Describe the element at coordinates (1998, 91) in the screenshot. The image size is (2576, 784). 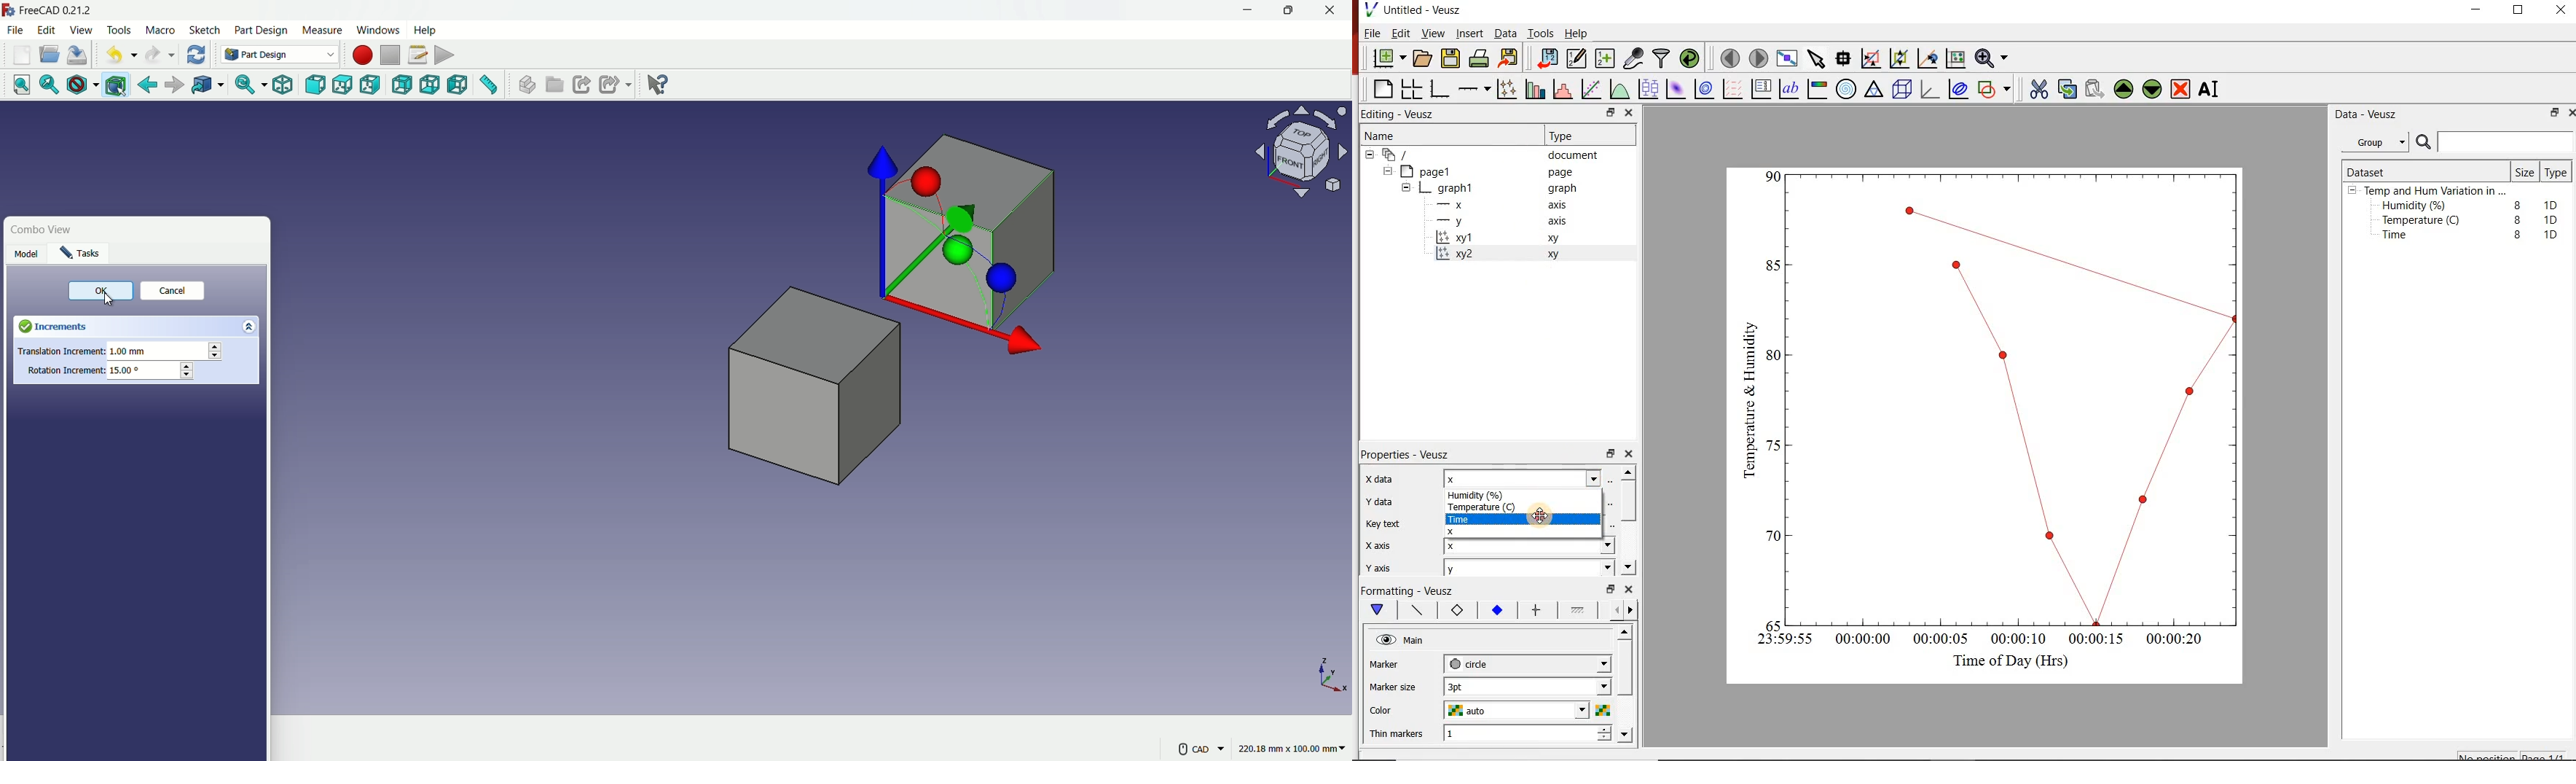
I see `add a shape to the plot` at that location.